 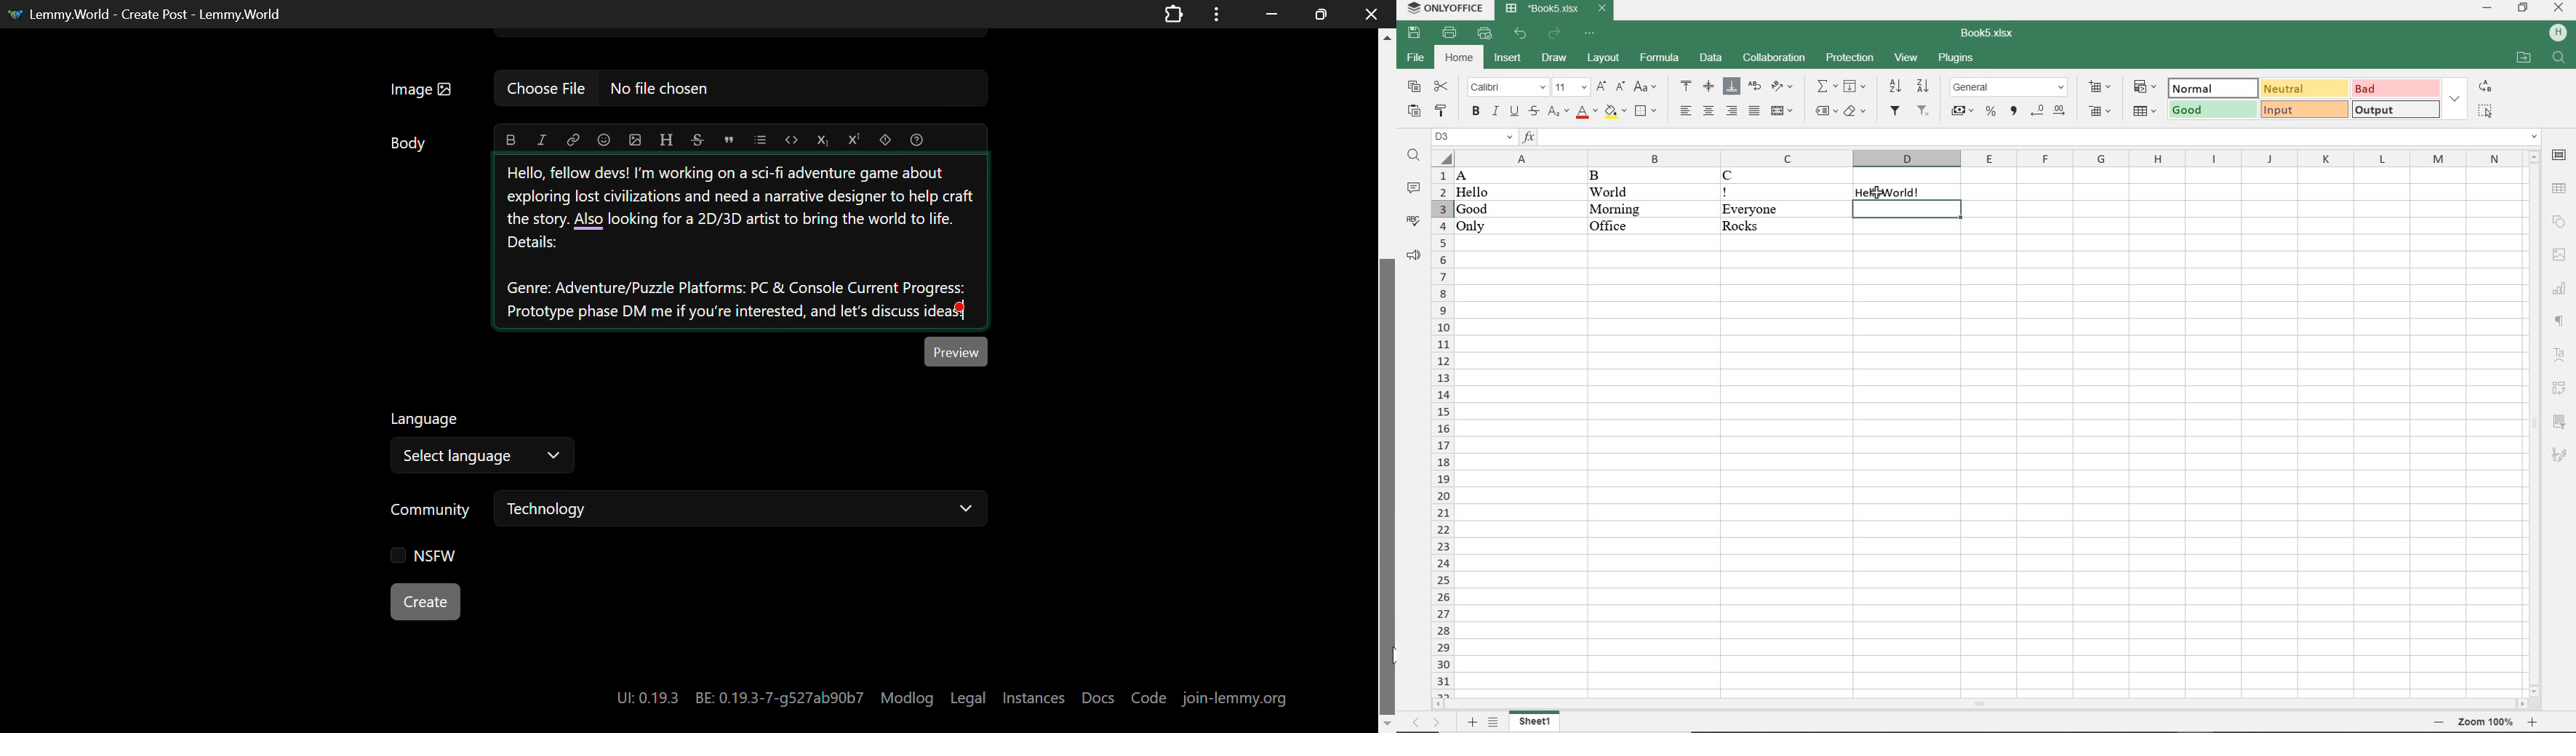 I want to click on Lemmy.World - Create Post - Lemmy.World, so click(x=156, y=13).